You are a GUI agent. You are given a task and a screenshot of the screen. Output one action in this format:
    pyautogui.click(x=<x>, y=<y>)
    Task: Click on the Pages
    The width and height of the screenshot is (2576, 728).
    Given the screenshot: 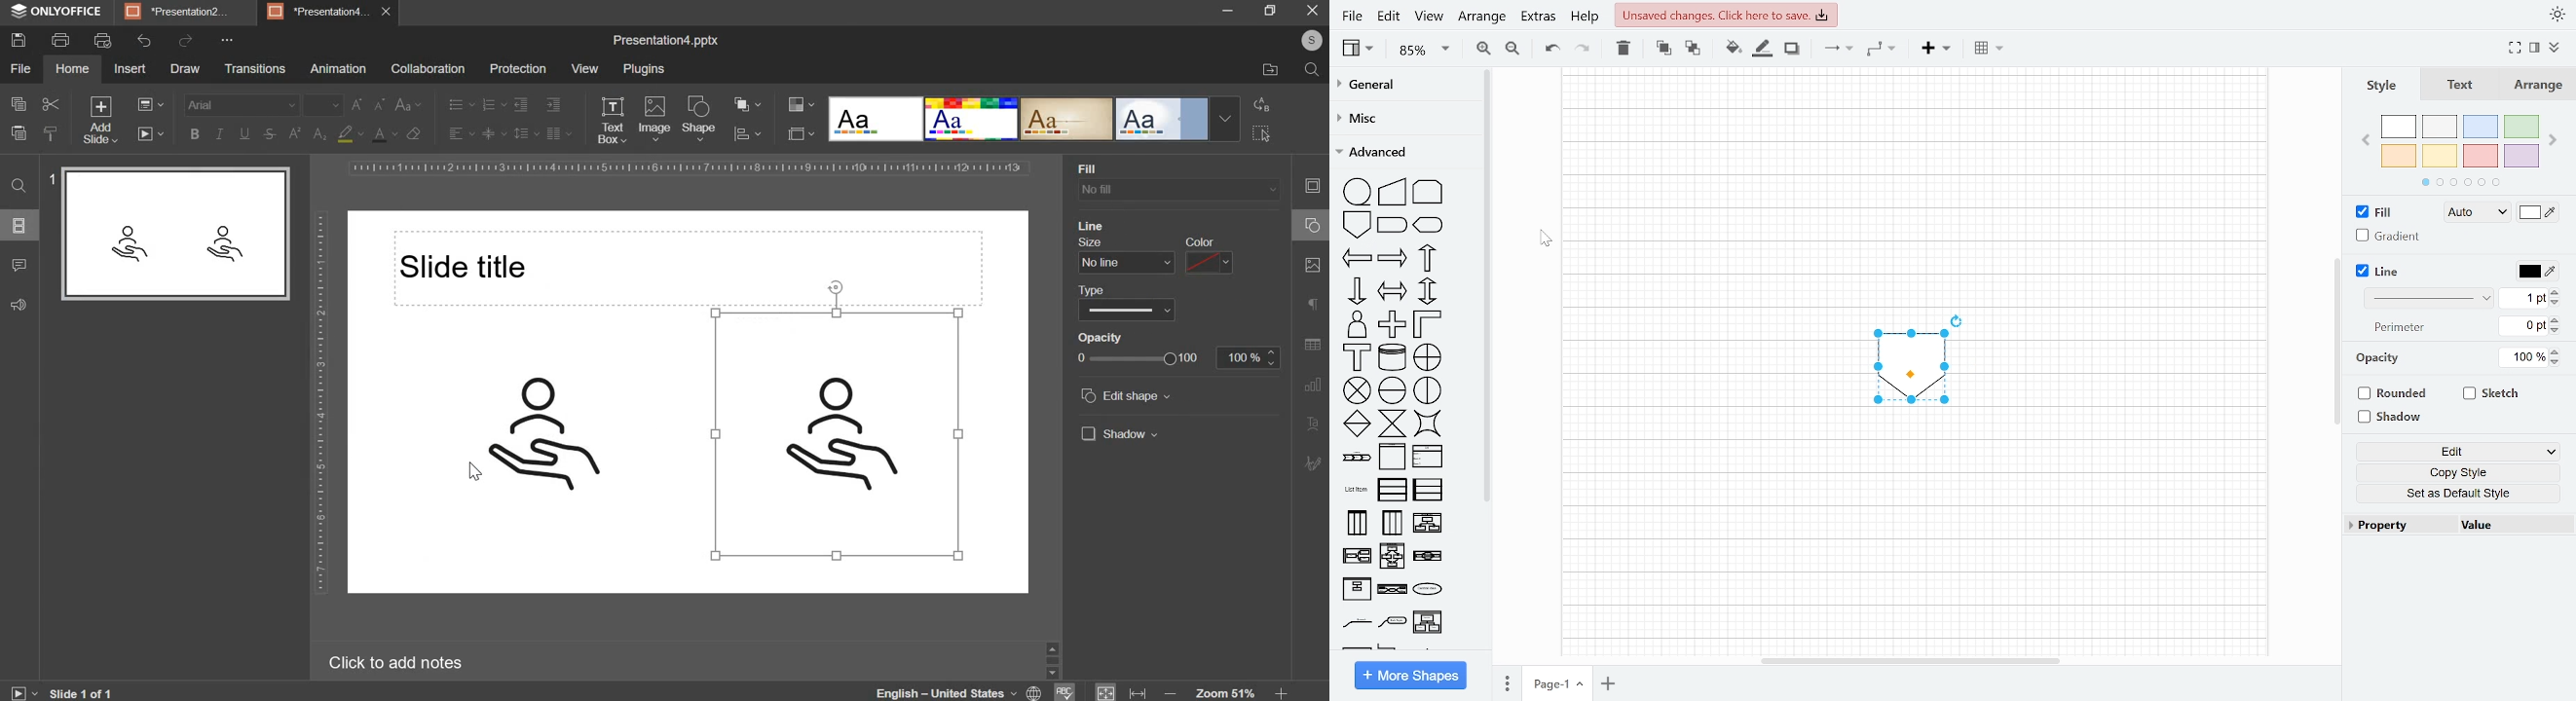 What is the action you would take?
    pyautogui.click(x=1507, y=683)
    